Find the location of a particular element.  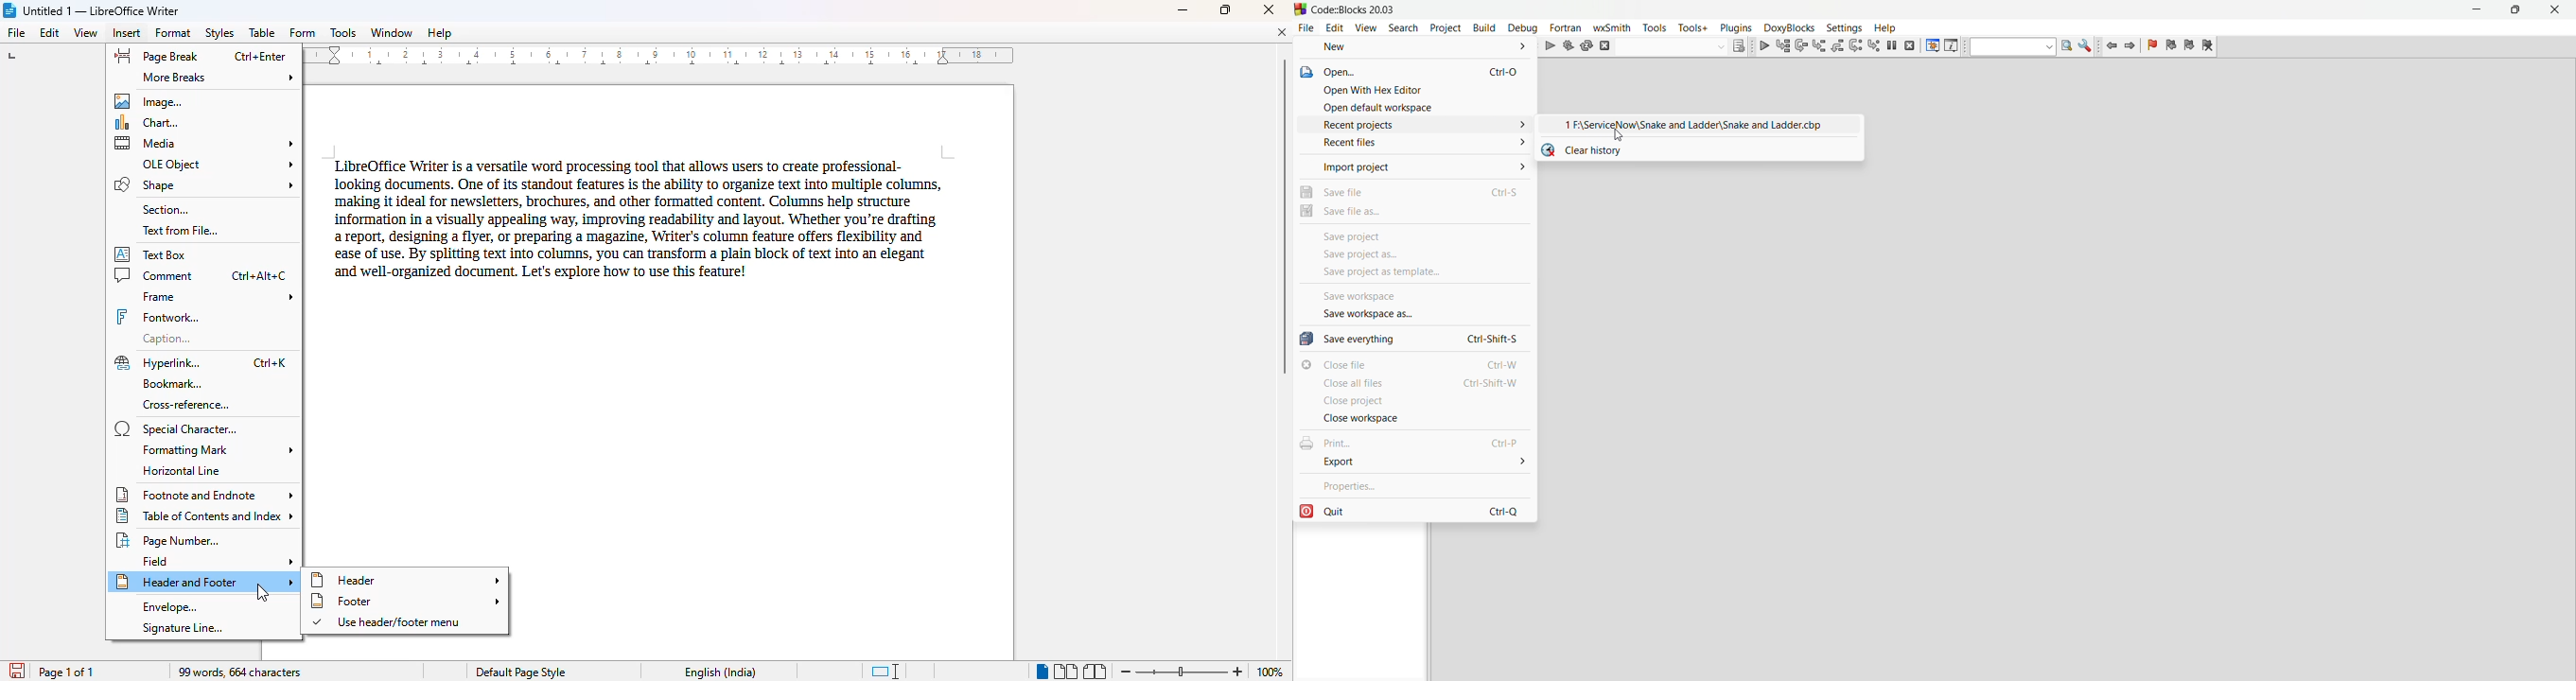

cursor is located at coordinates (1622, 134).